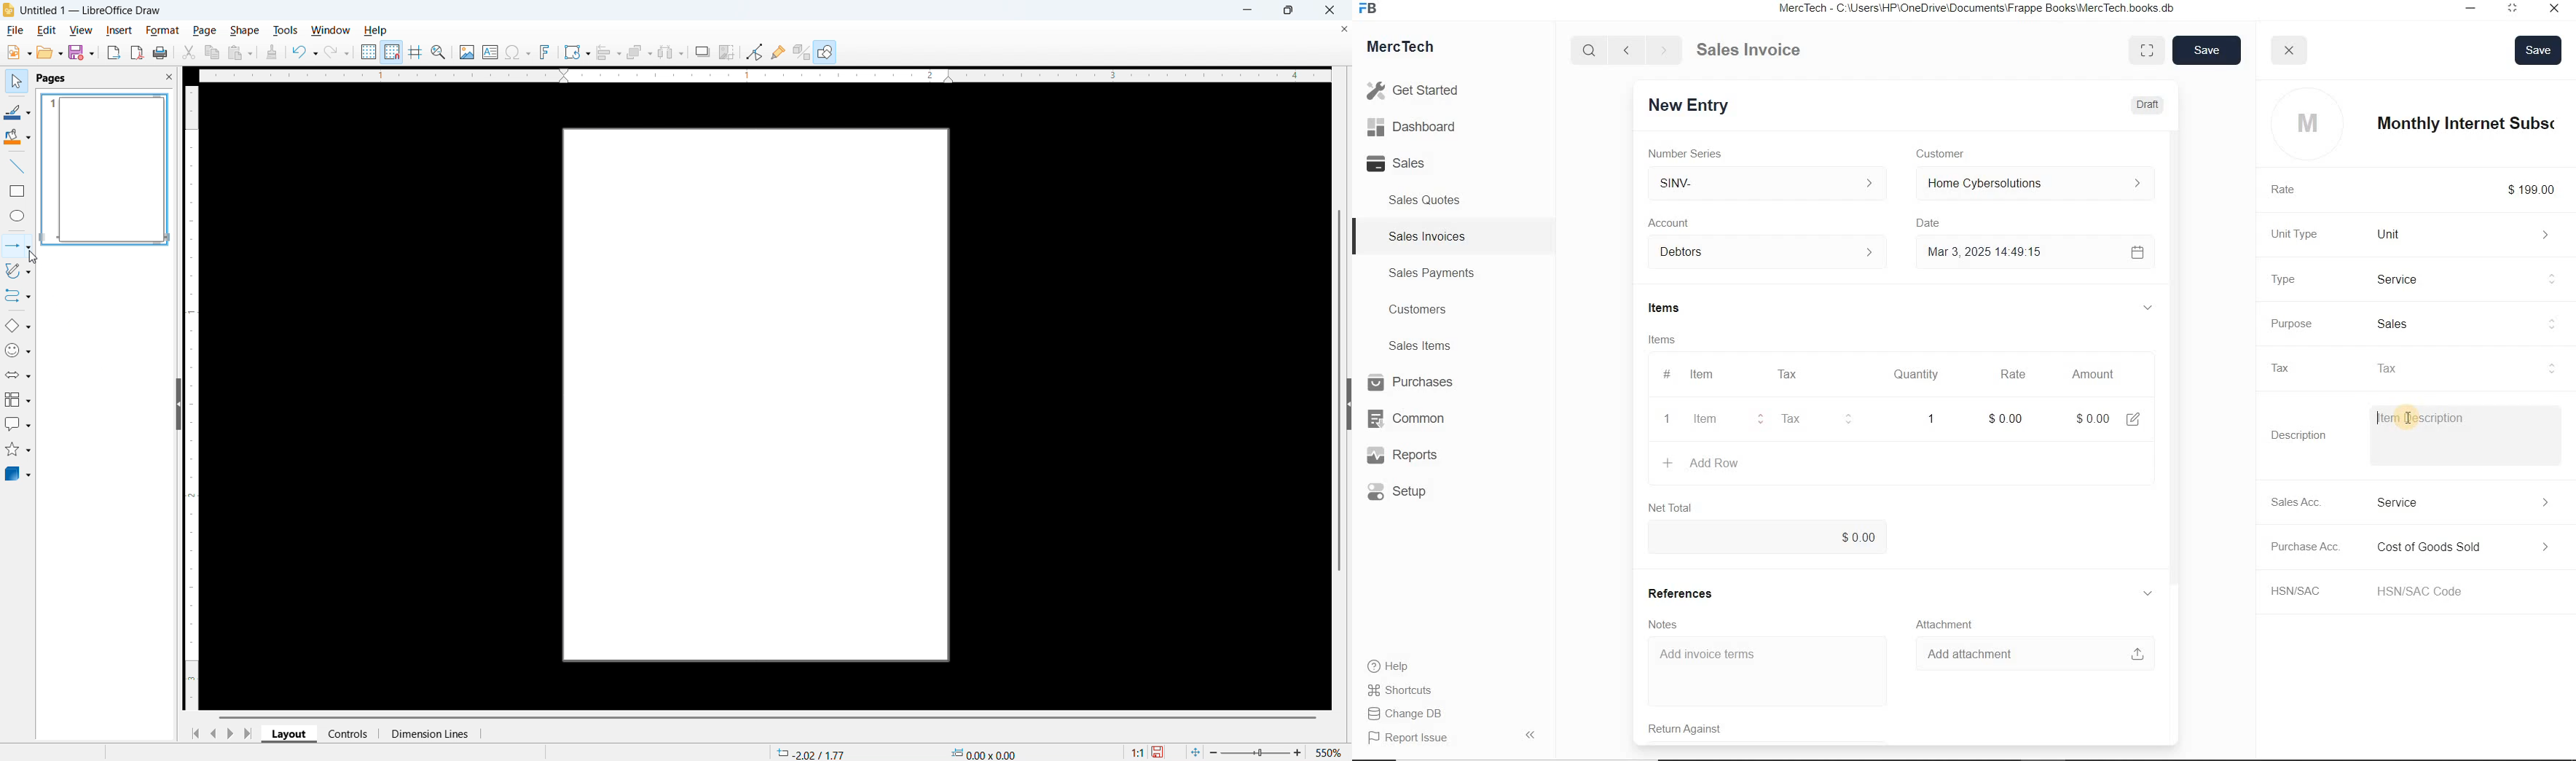 This screenshot has height=784, width=2576. What do you see at coordinates (1662, 399) in the screenshot?
I see `item line number` at bounding box center [1662, 399].